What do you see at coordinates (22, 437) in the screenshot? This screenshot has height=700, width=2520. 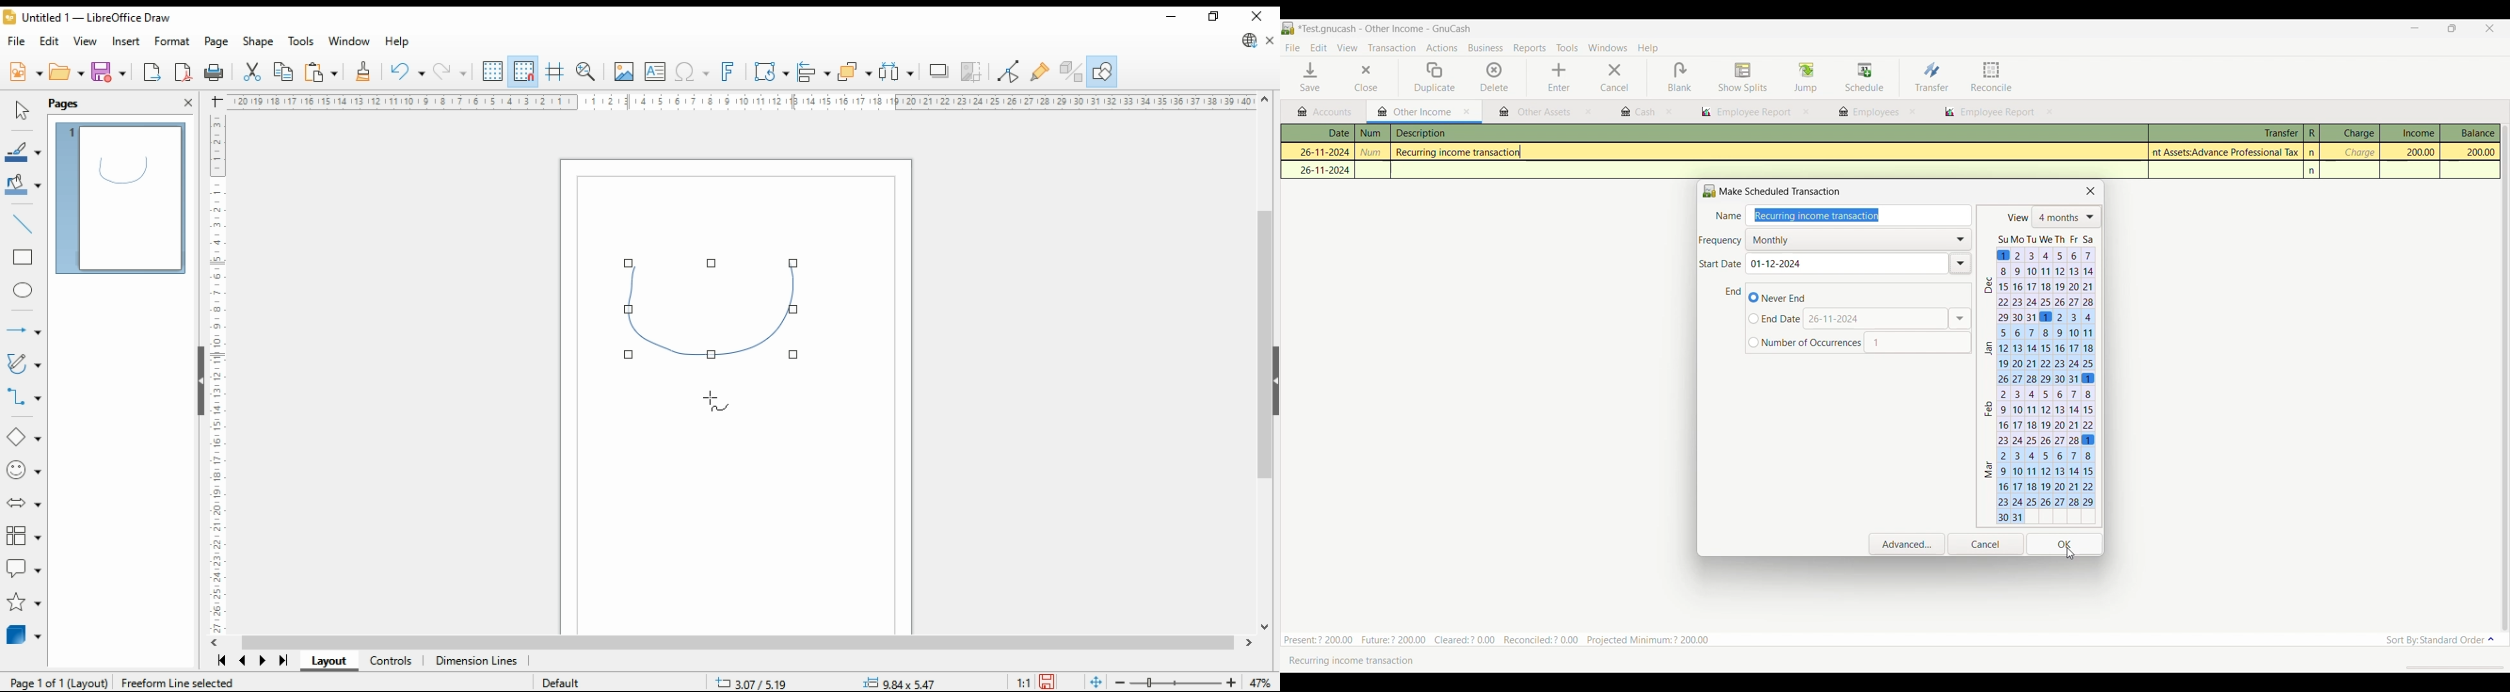 I see `basic shapes` at bounding box center [22, 437].